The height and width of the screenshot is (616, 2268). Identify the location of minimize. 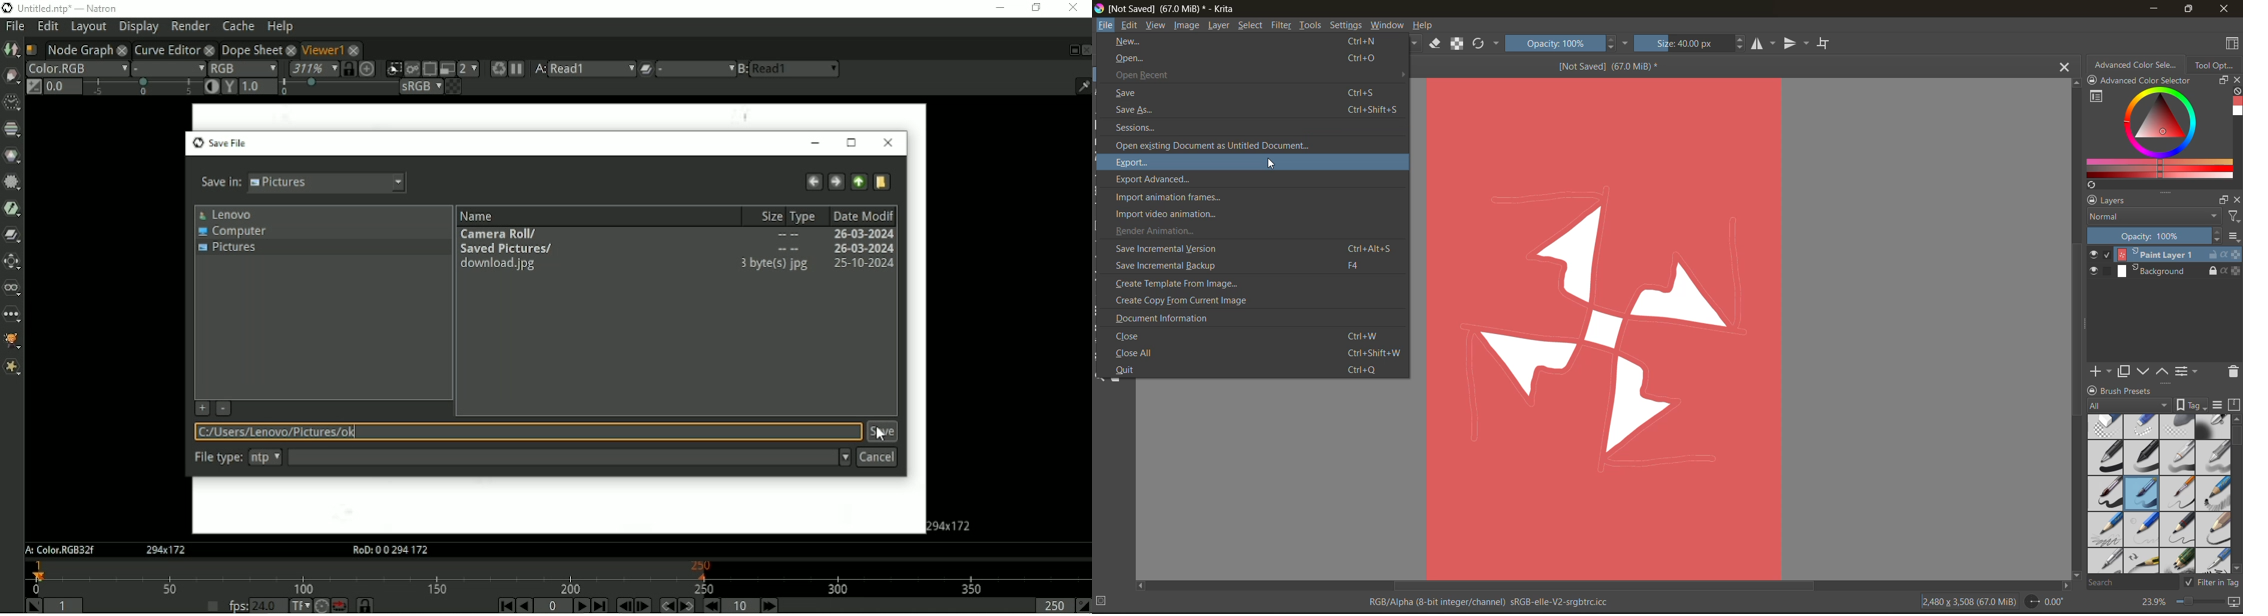
(2155, 11).